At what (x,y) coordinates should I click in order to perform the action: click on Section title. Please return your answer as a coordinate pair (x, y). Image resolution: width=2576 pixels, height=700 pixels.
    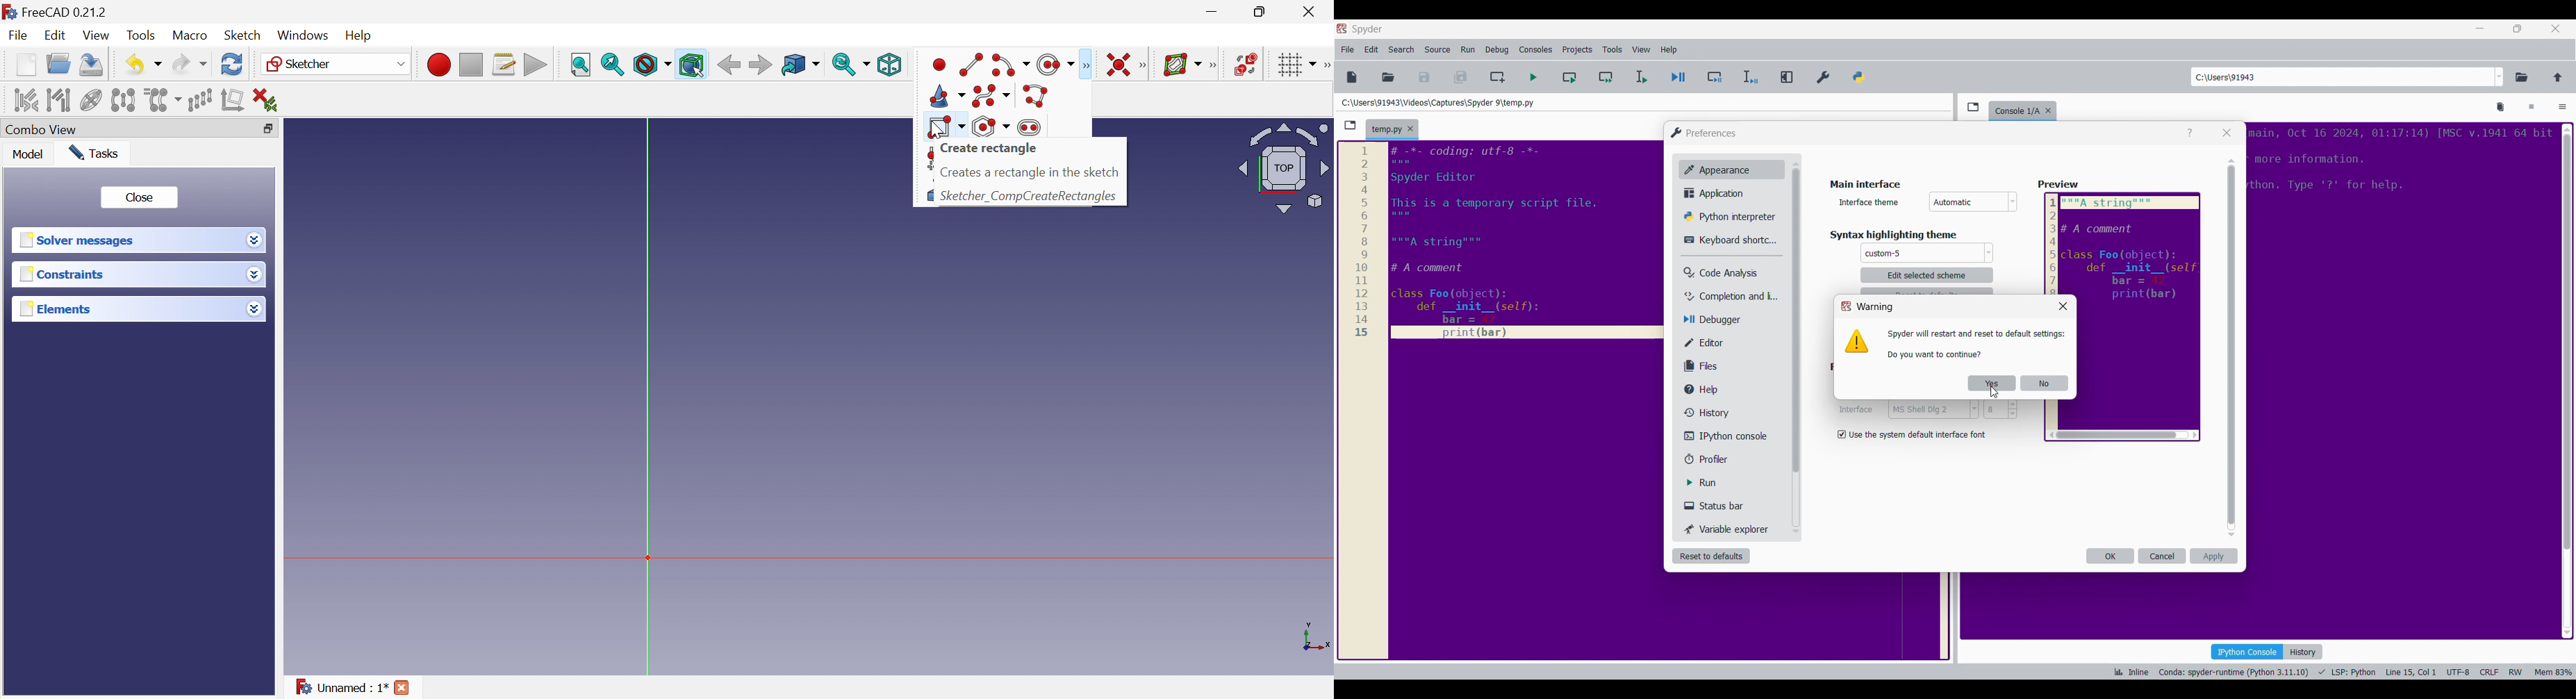
    Looking at the image, I should click on (1894, 235).